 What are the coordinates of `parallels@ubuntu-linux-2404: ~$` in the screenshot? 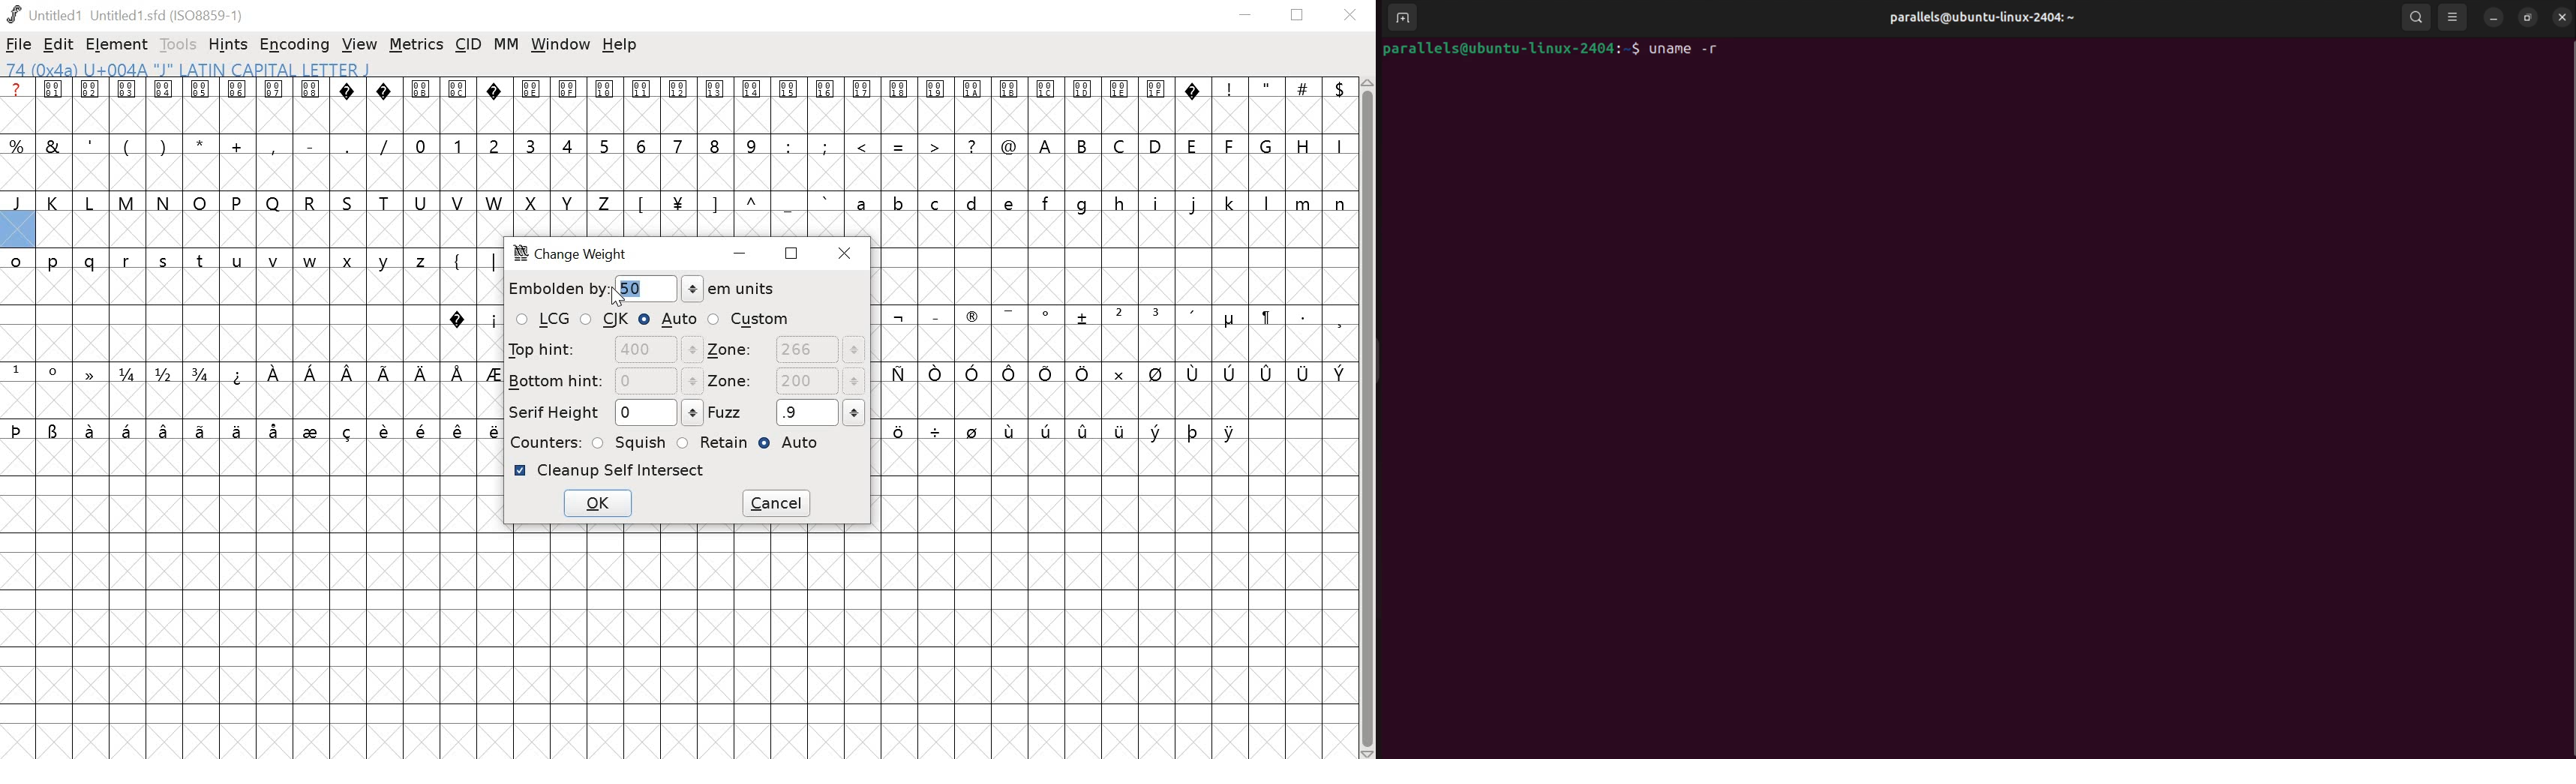 It's located at (1509, 48).